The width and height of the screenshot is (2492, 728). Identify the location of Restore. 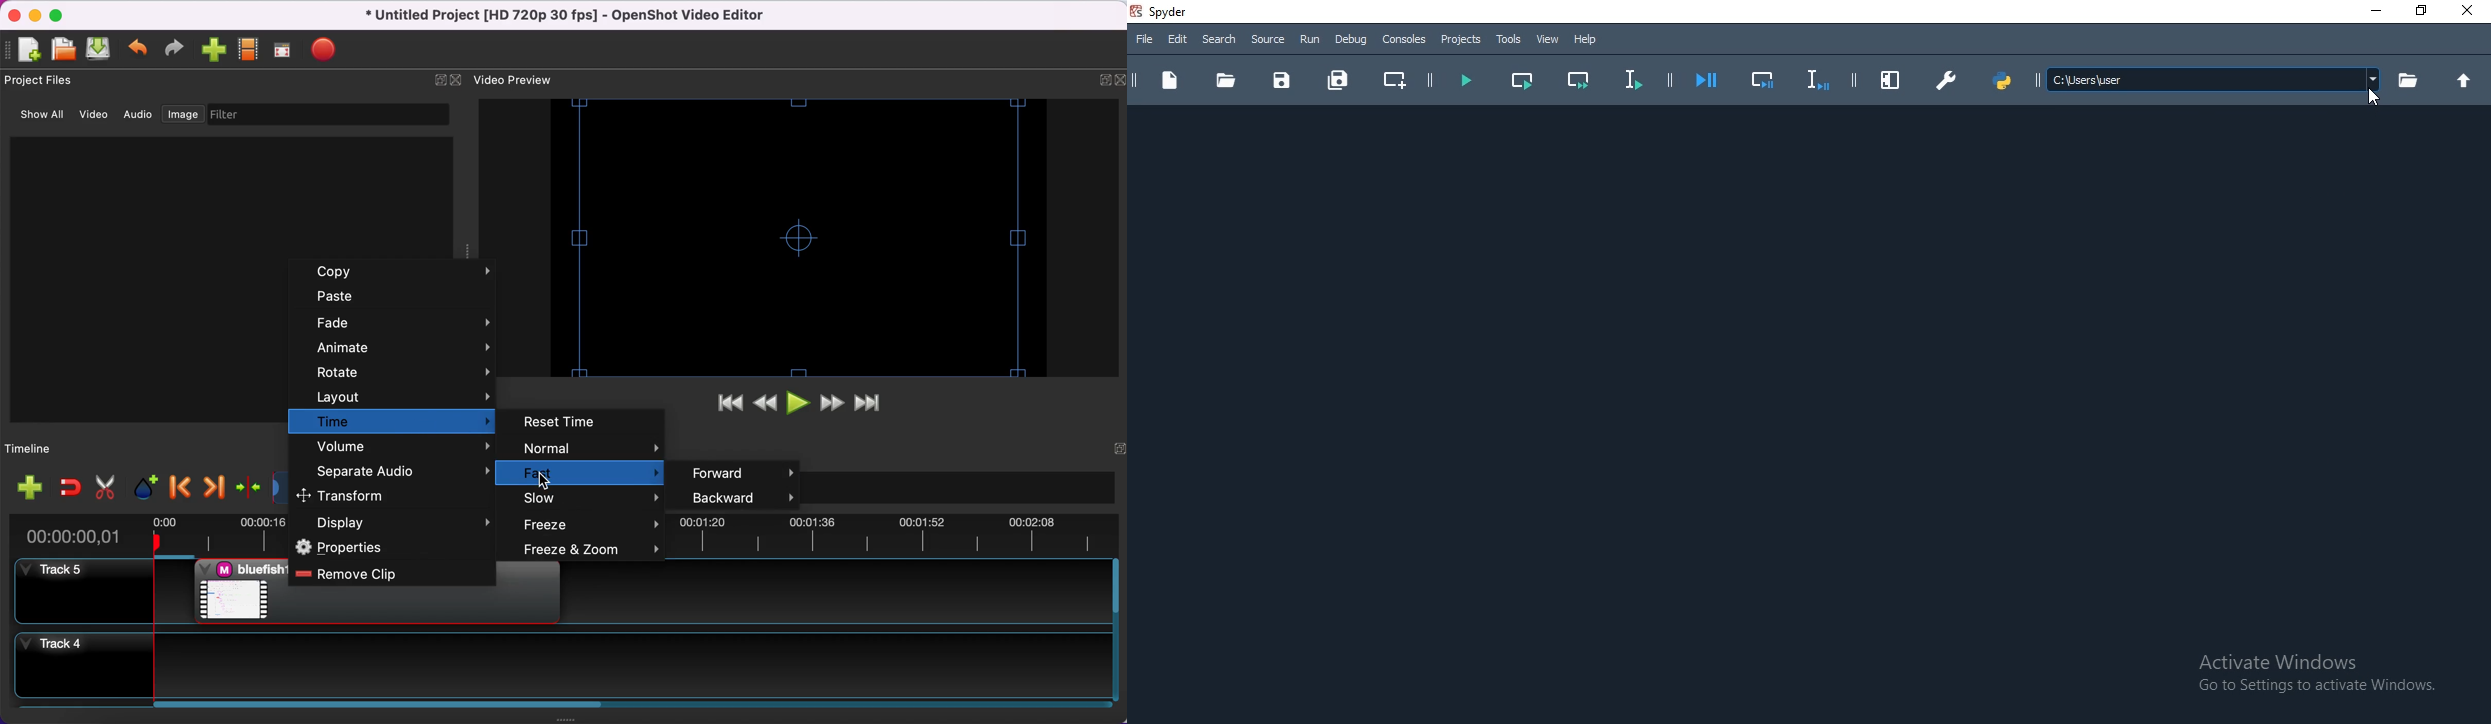
(2421, 12).